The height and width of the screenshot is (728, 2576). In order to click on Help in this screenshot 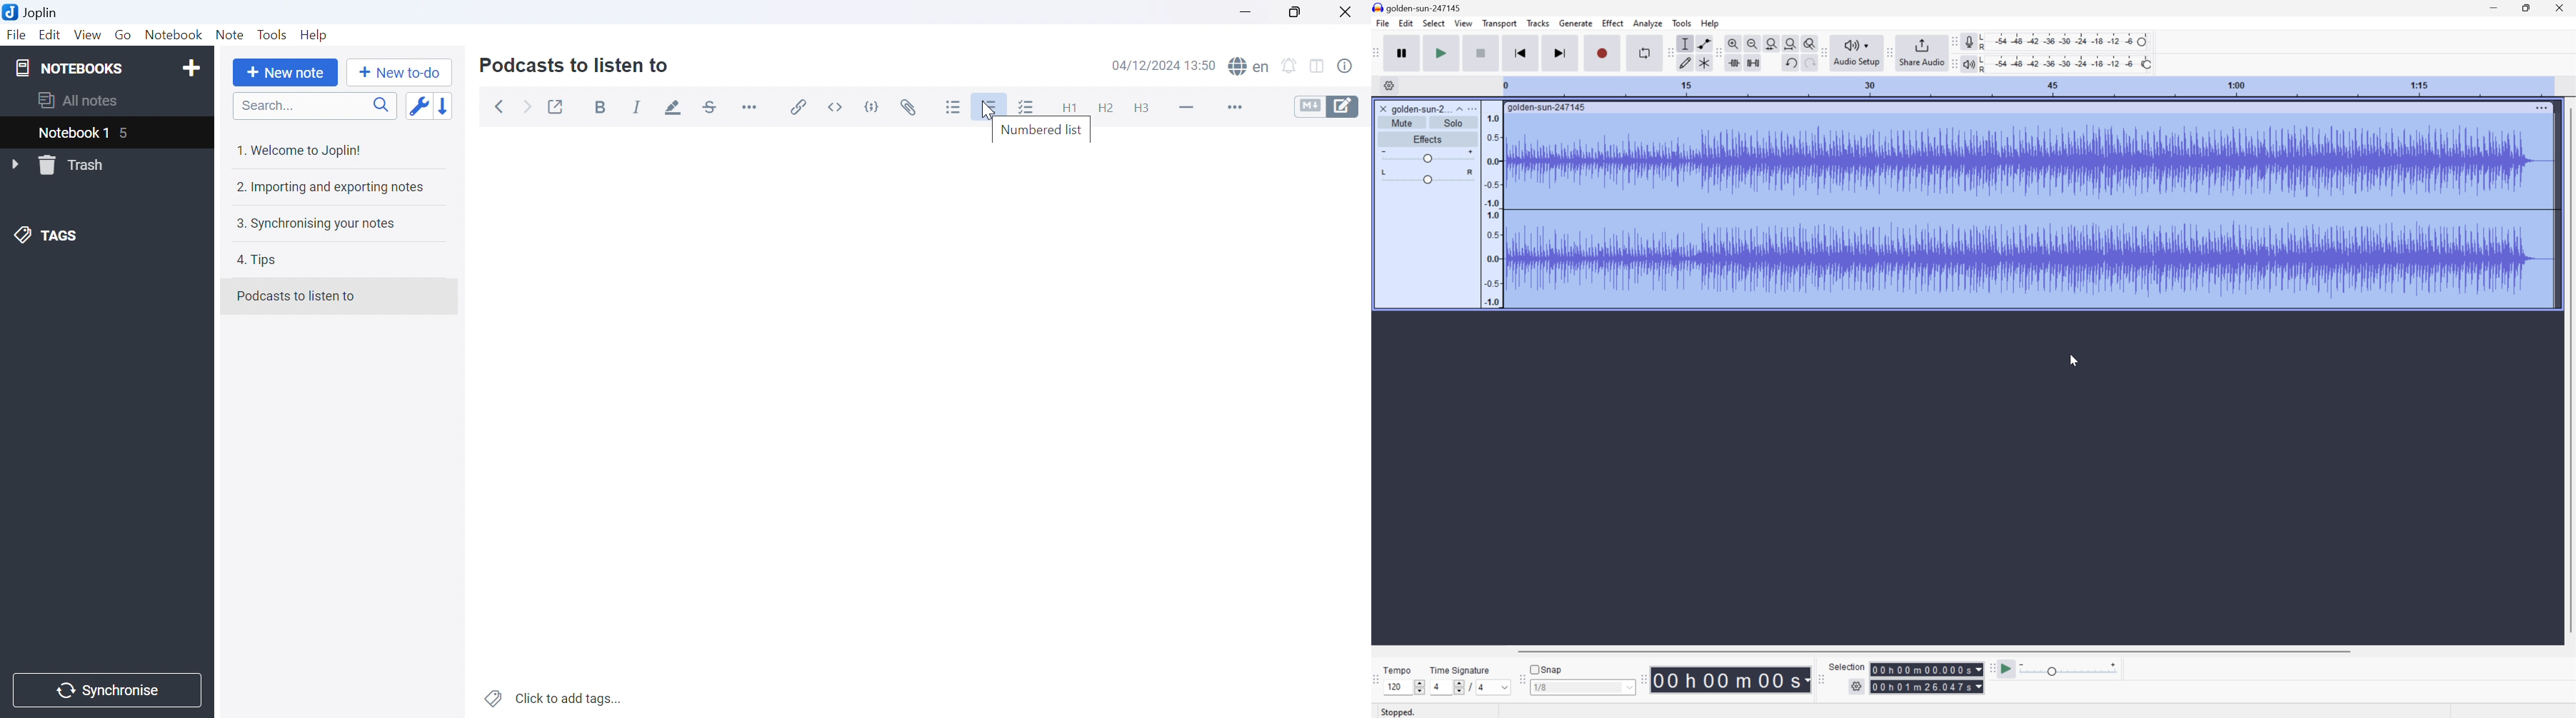, I will do `click(318, 36)`.